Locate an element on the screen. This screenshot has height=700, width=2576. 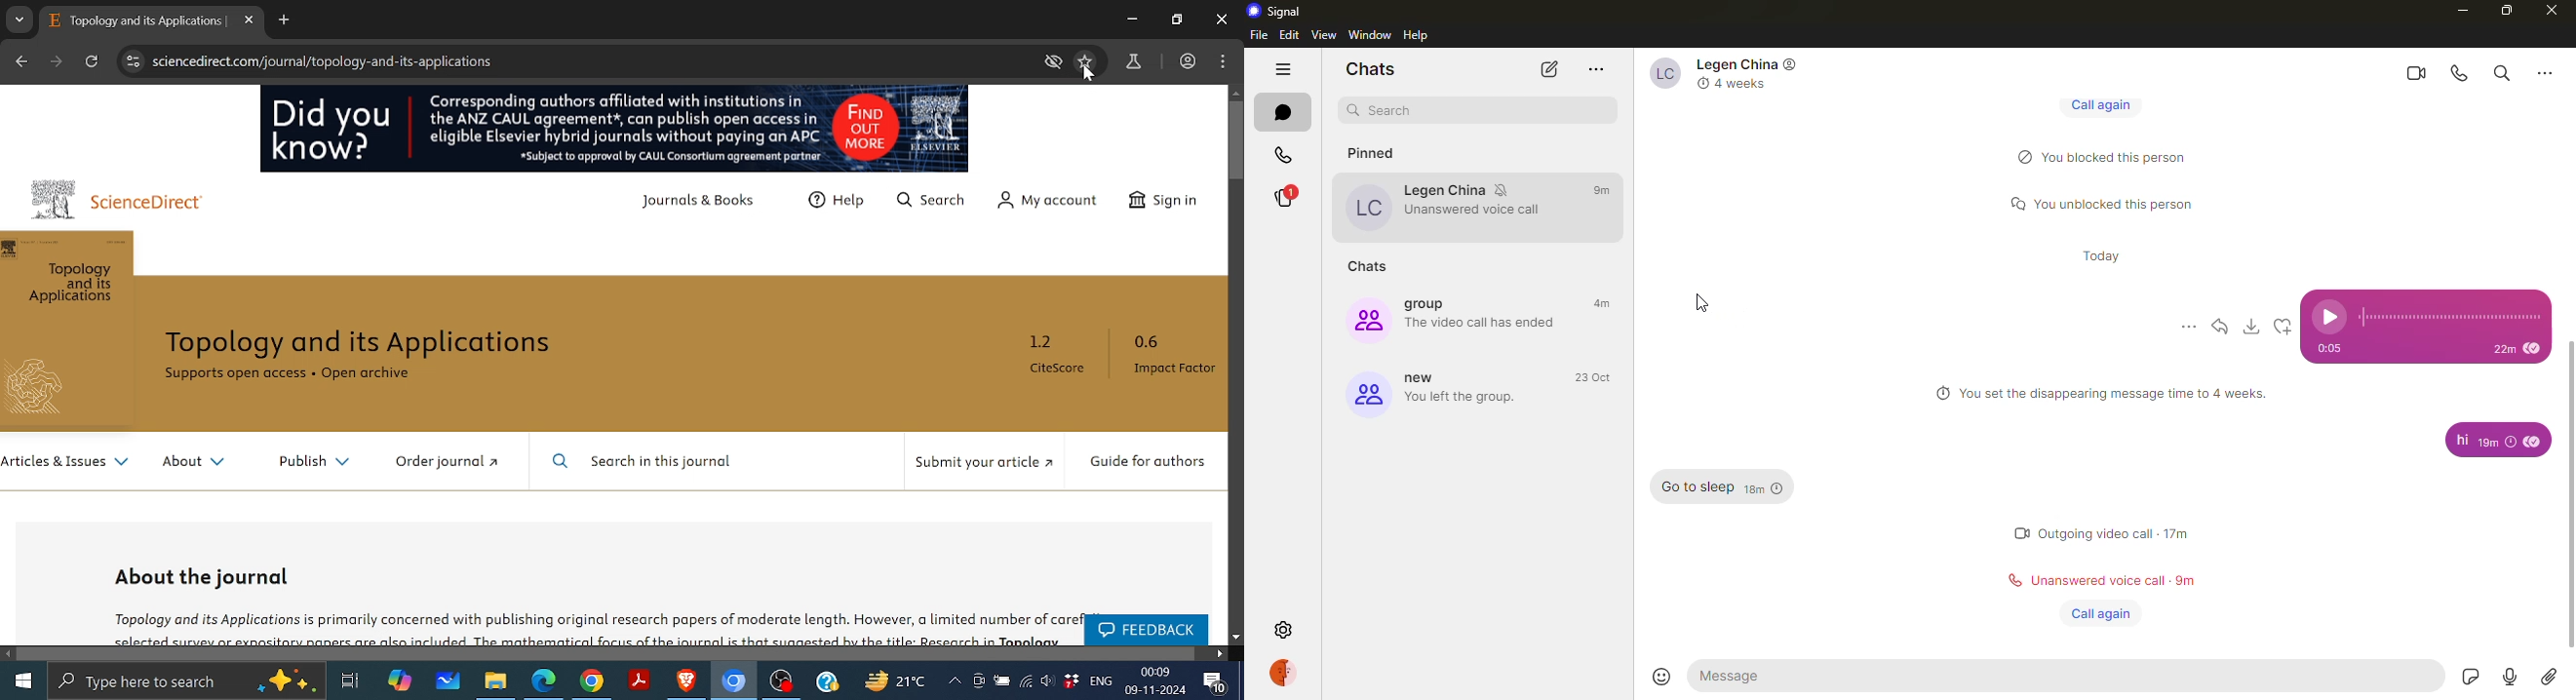
scroll bar is located at coordinates (2569, 500).